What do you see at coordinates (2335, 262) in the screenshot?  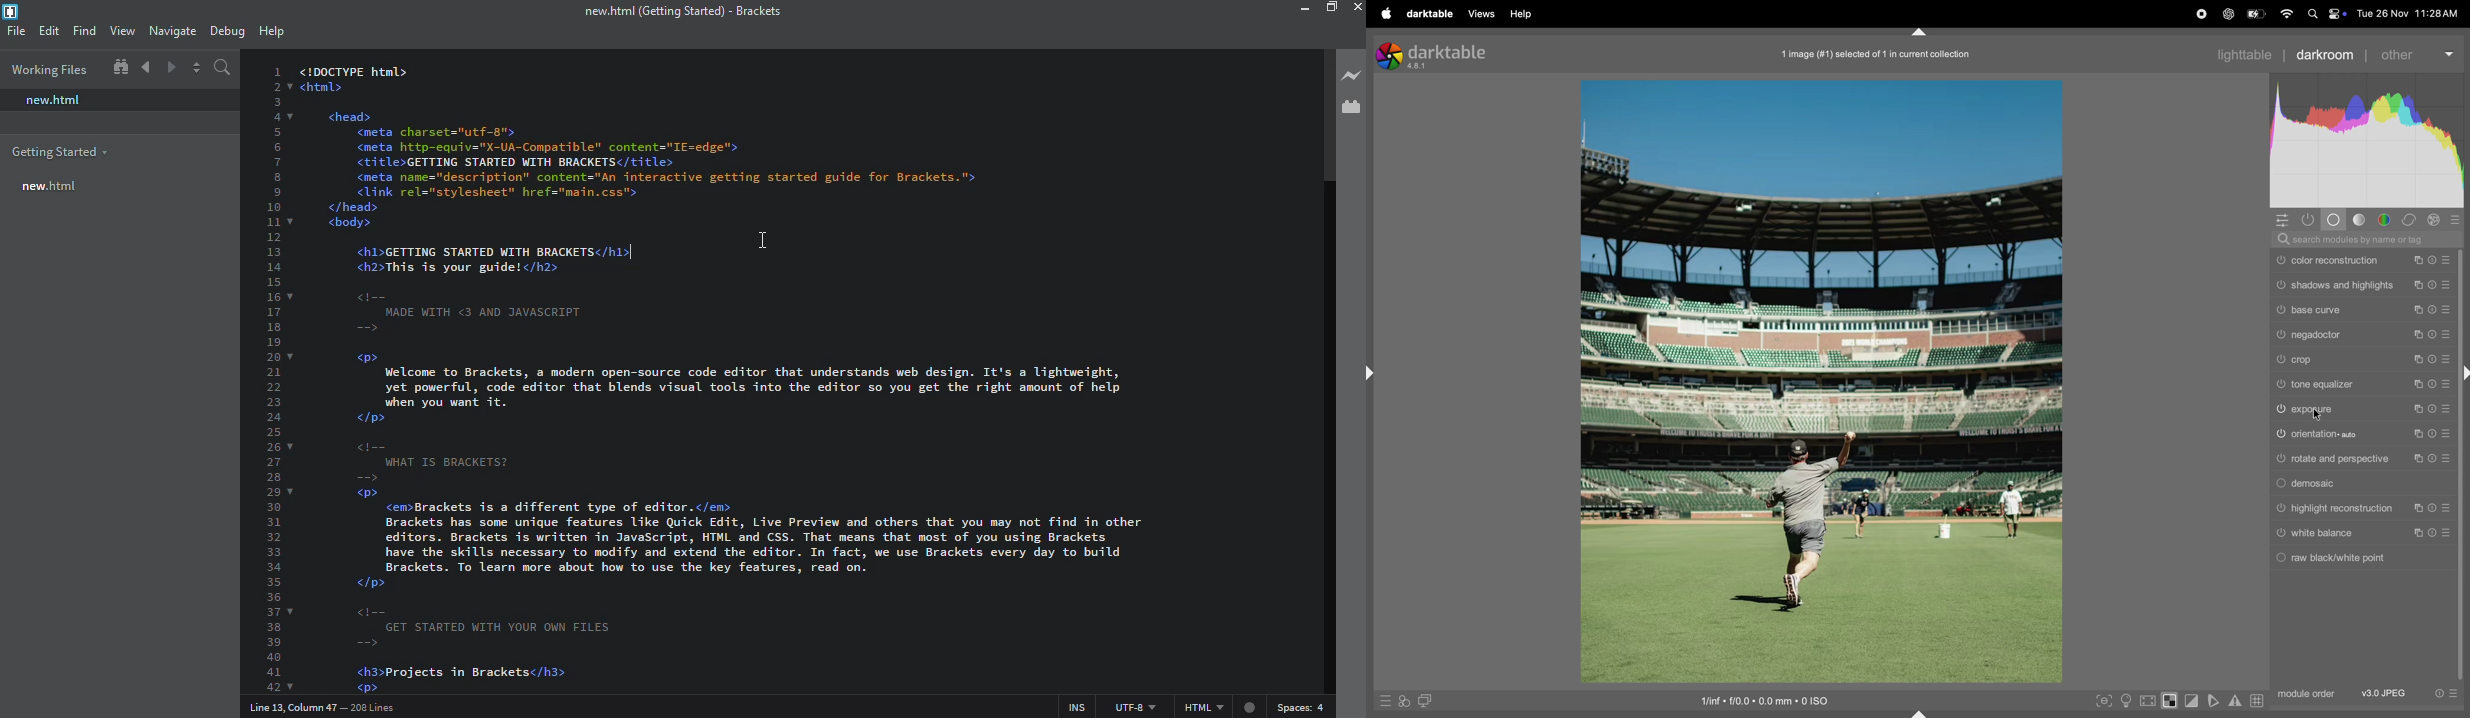 I see `color reconstruction` at bounding box center [2335, 262].